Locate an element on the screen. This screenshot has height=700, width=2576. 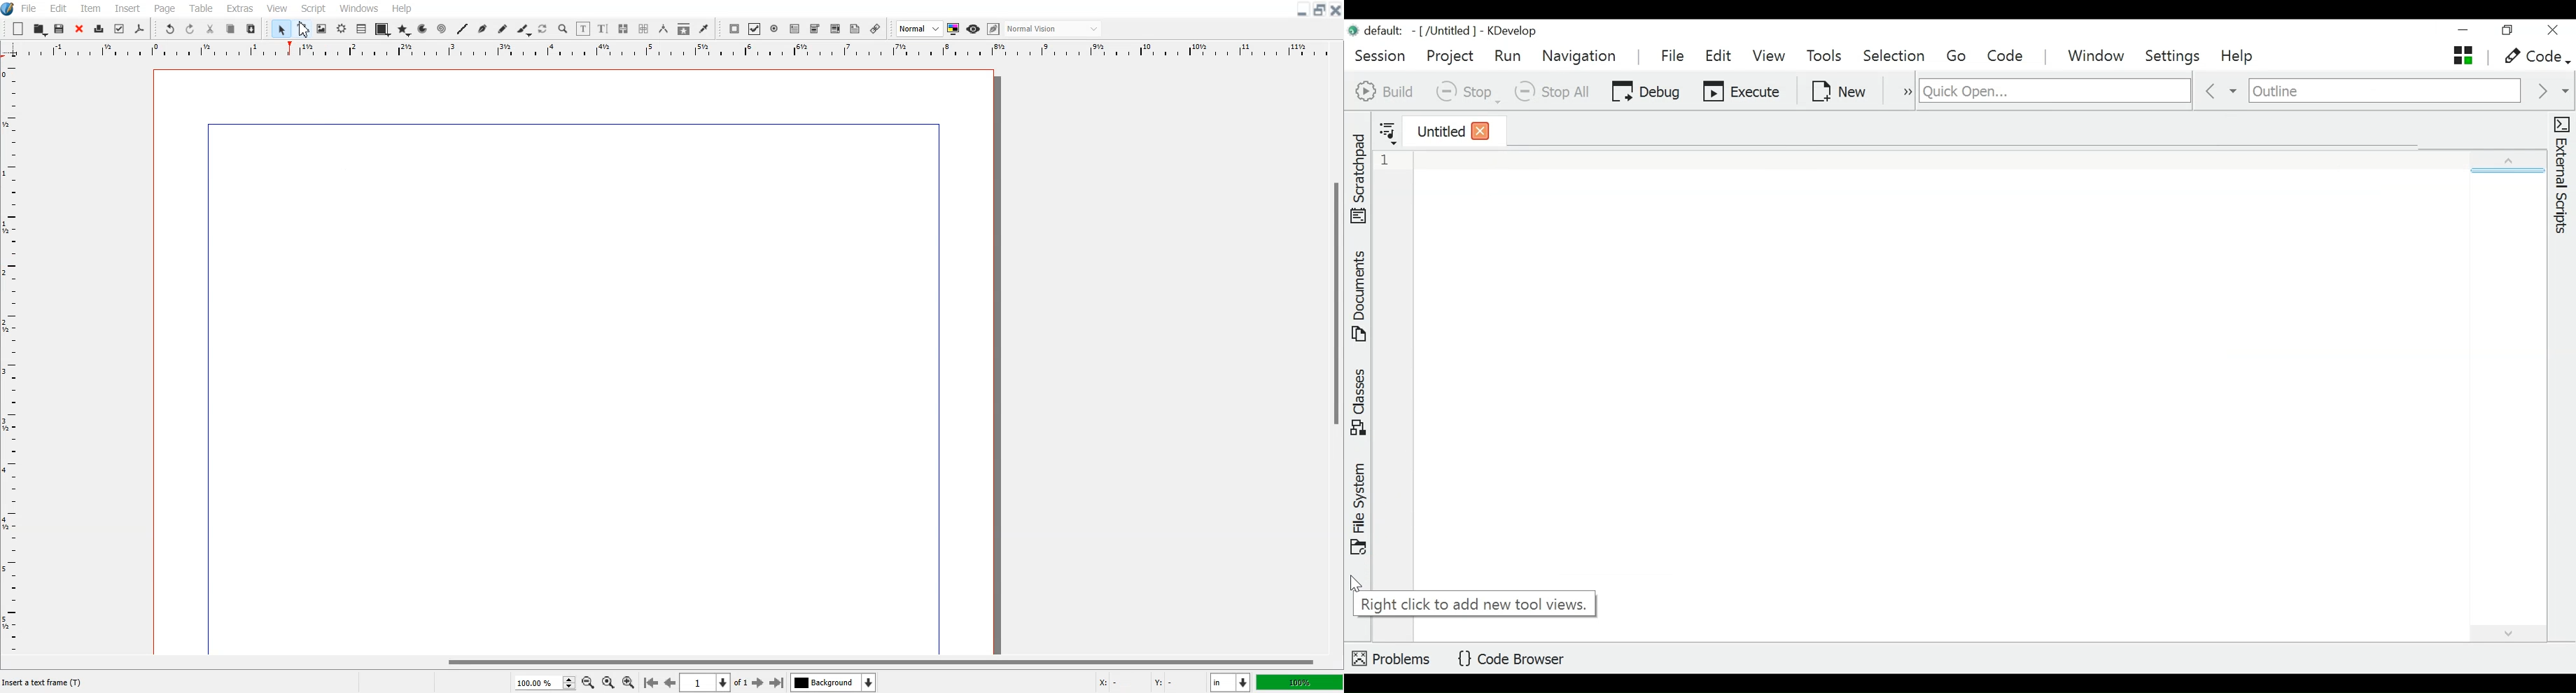
Edit in preview is located at coordinates (995, 29).